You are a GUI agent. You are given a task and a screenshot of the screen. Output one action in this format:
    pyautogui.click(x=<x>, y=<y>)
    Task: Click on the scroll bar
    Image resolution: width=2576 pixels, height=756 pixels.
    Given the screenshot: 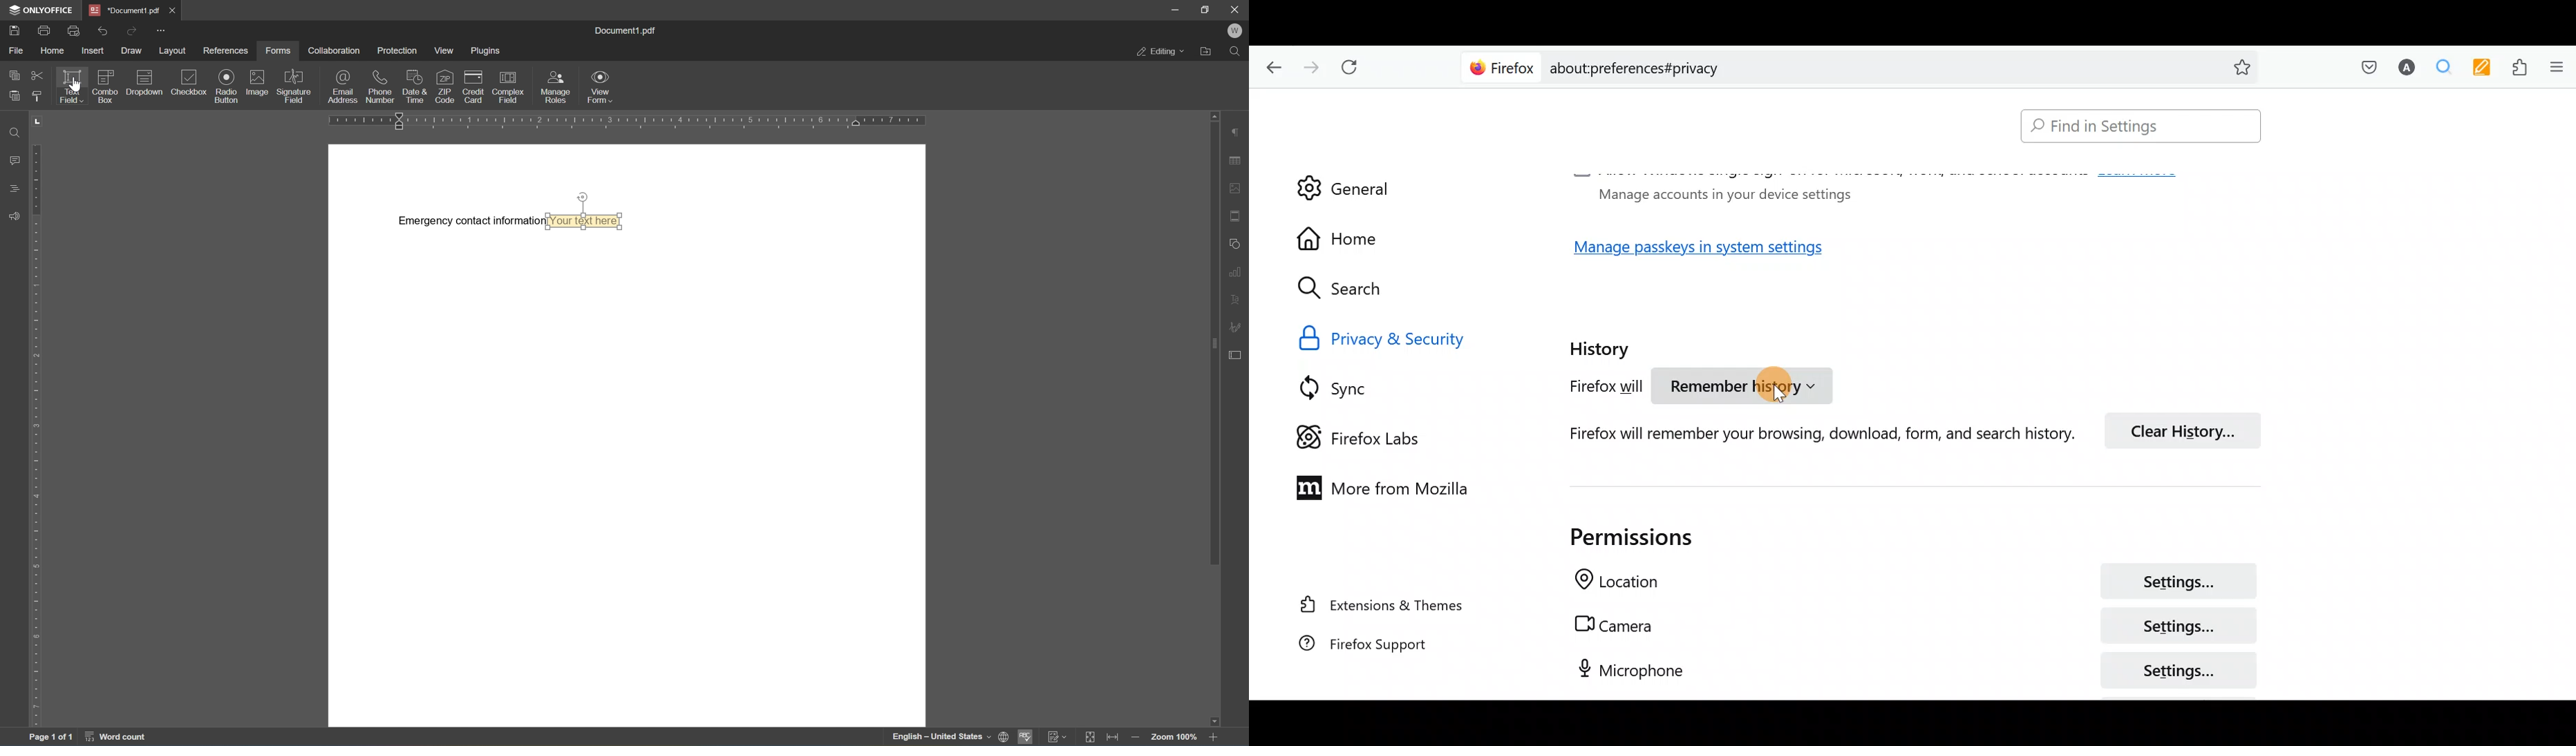 What is the action you would take?
    pyautogui.click(x=1215, y=344)
    